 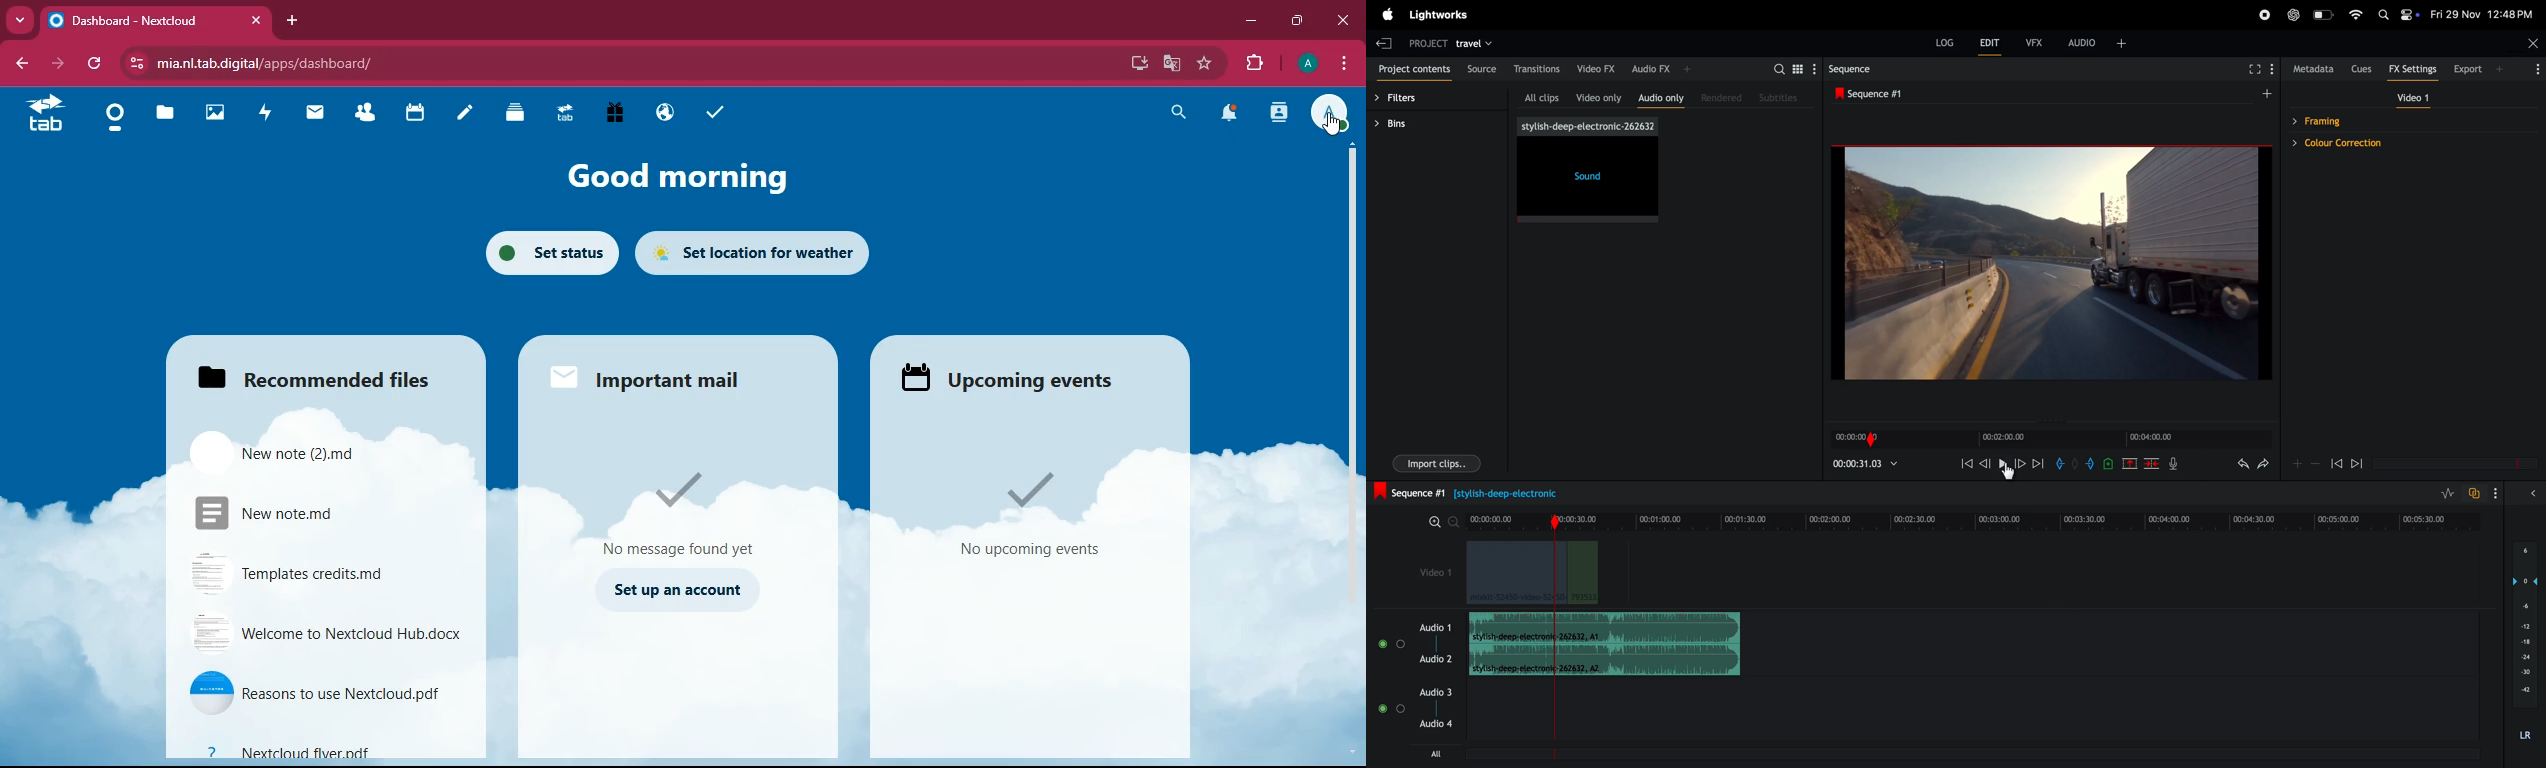 What do you see at coordinates (1538, 69) in the screenshot?
I see `transactions` at bounding box center [1538, 69].